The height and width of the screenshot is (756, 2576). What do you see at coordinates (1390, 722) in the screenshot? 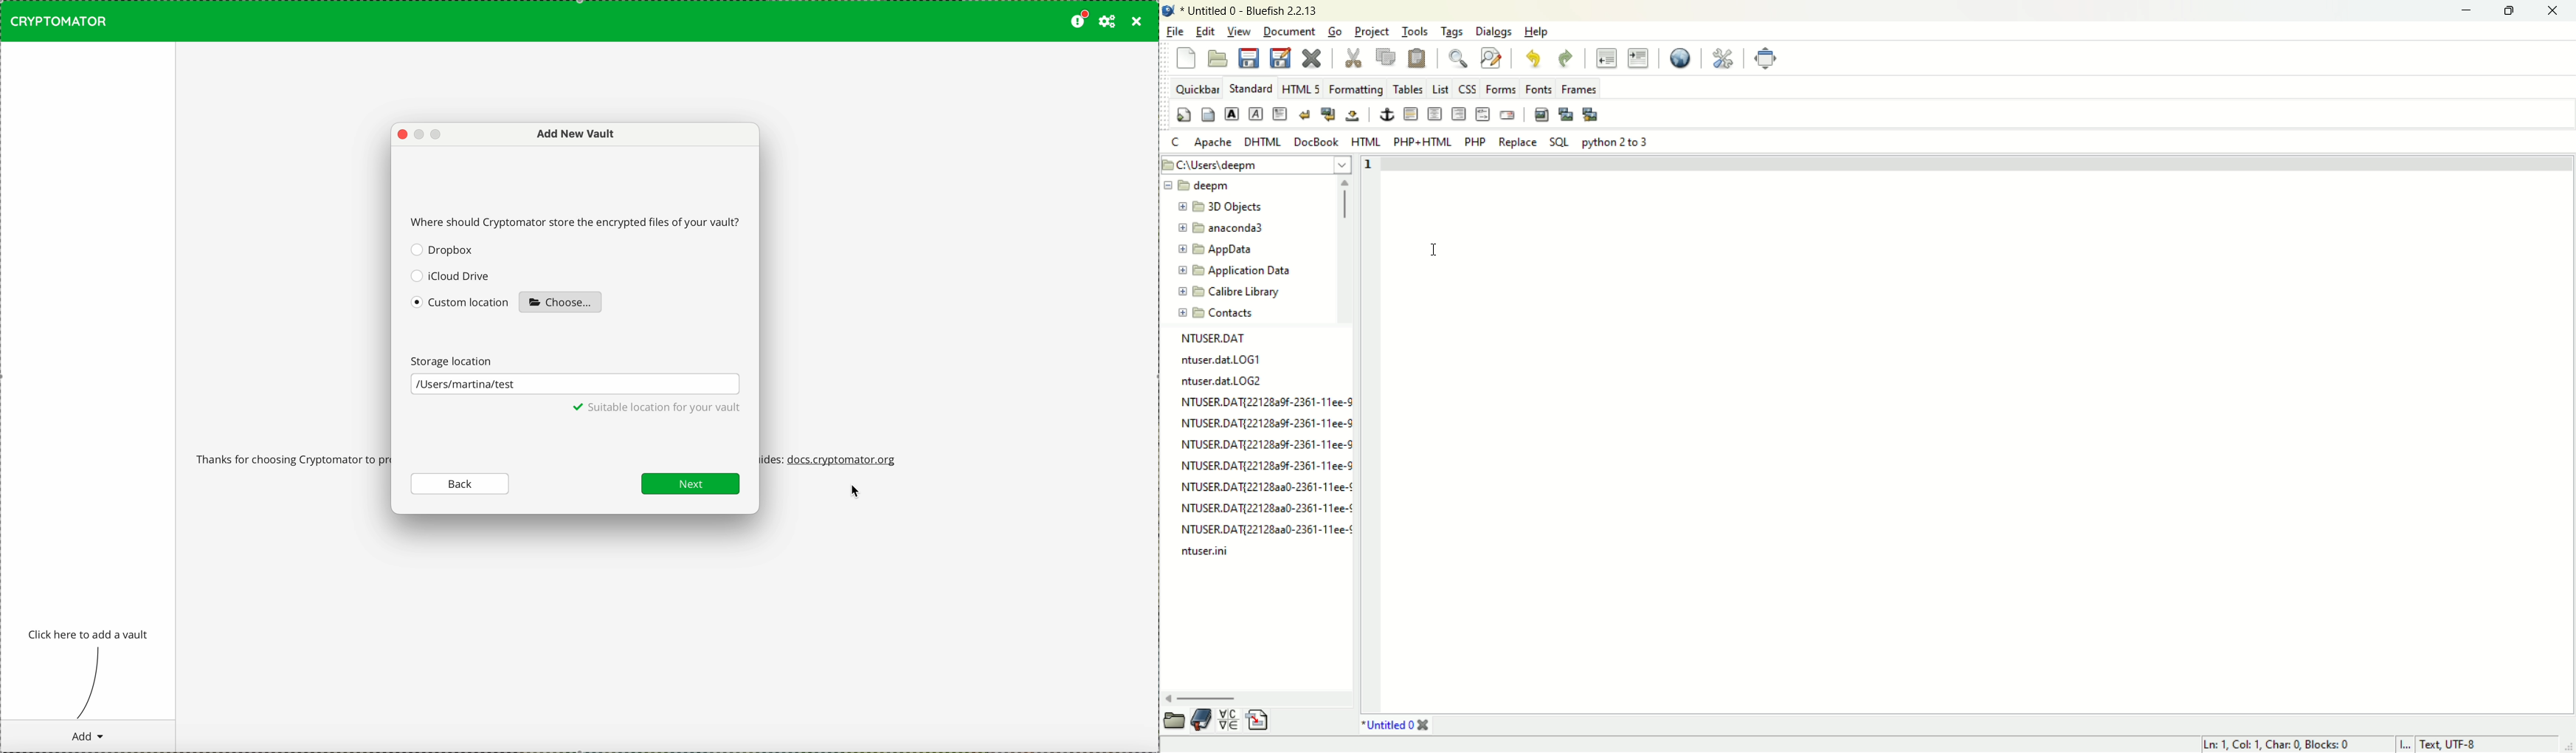
I see `document name` at bounding box center [1390, 722].